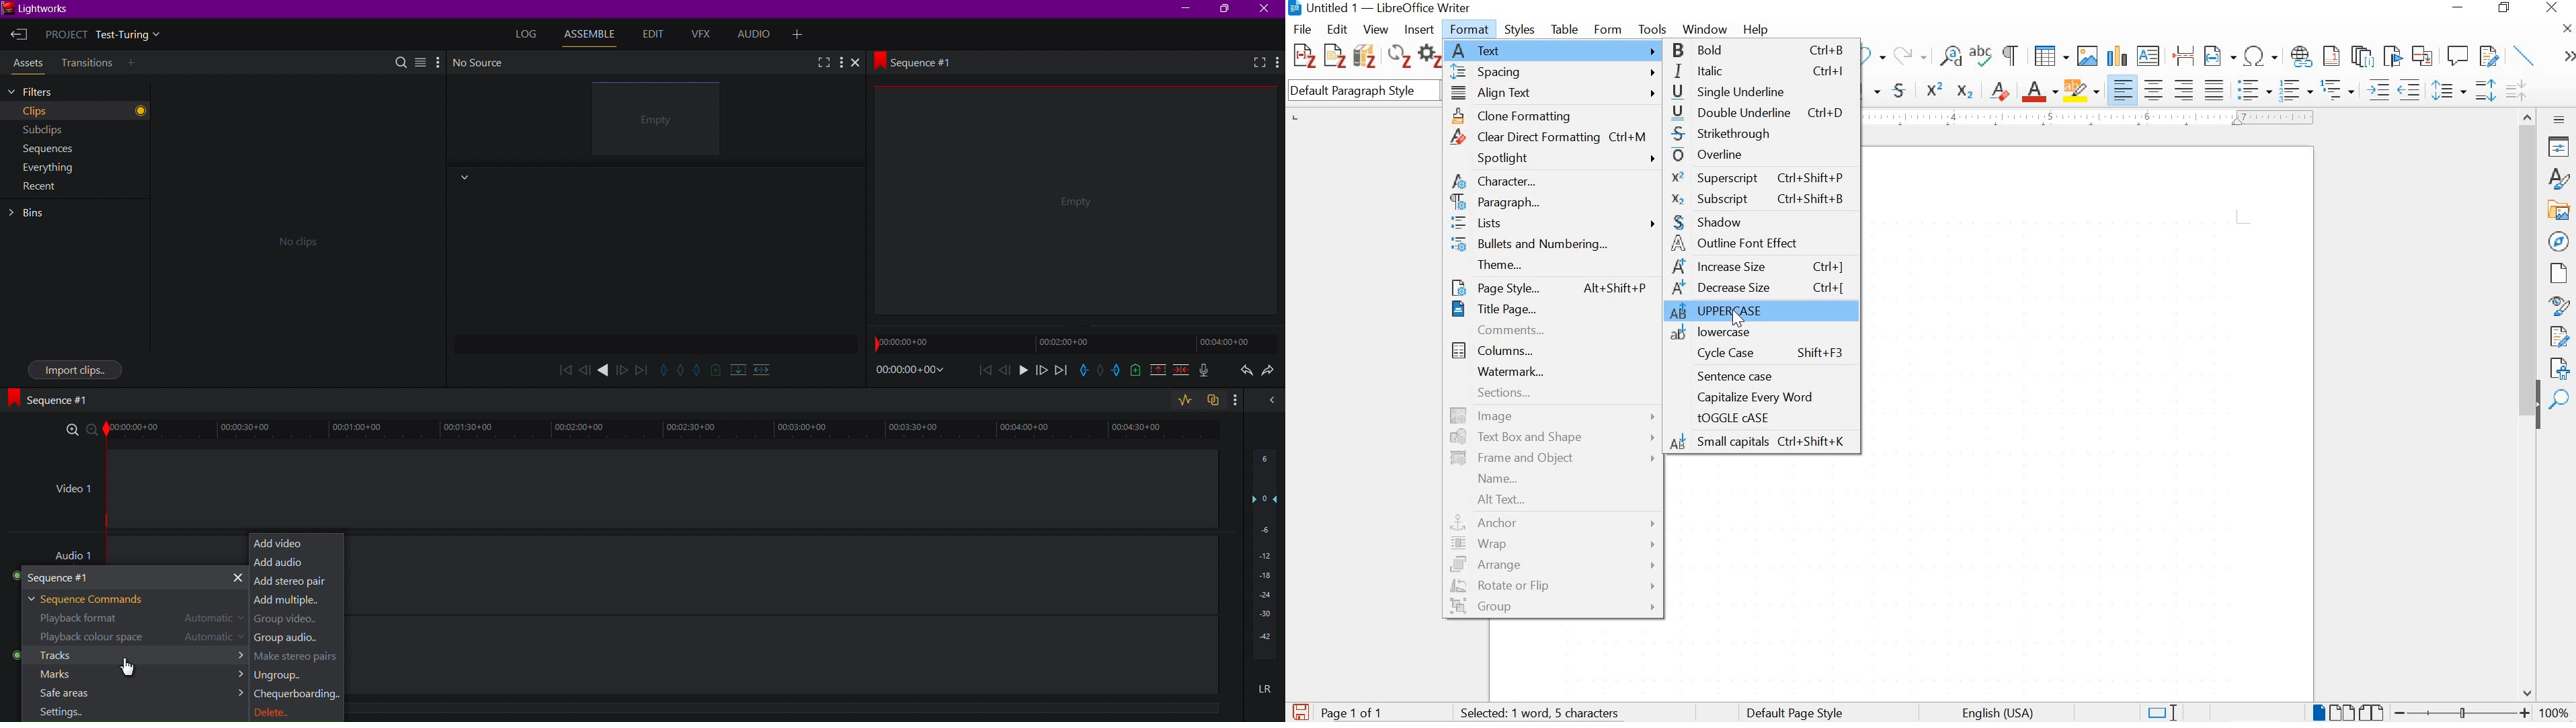  I want to click on List, so click(420, 60).